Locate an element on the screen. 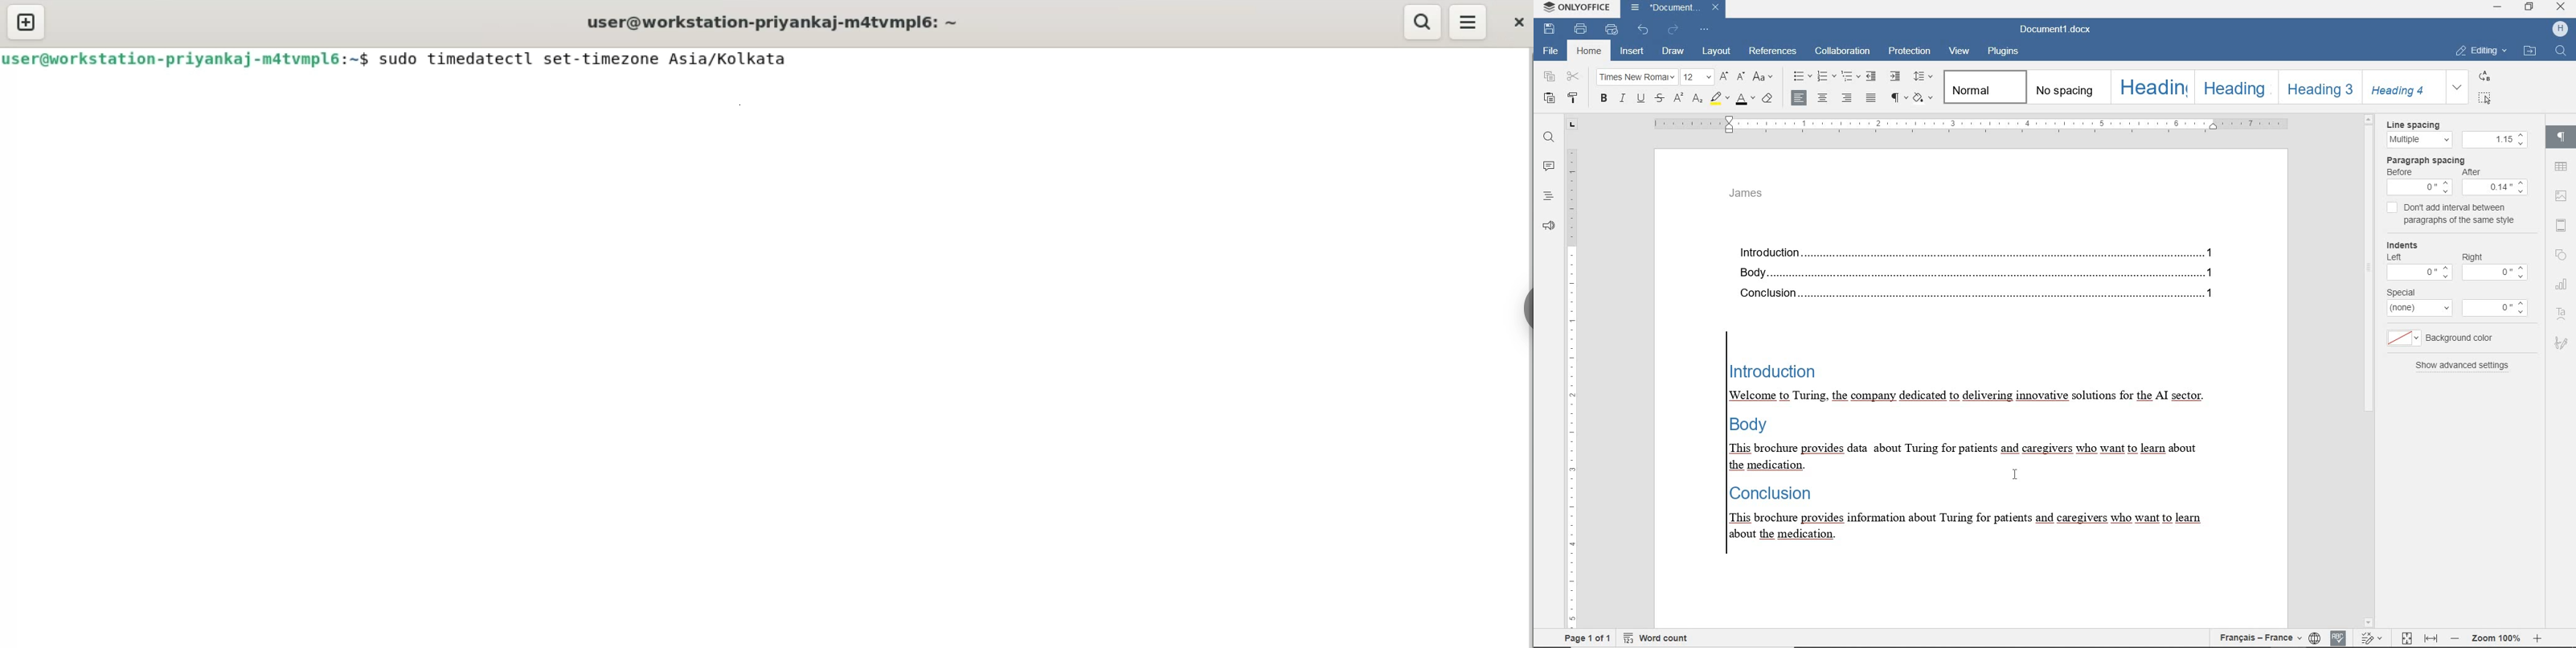 Image resolution: width=2576 pixels, height=672 pixels. increment font size is located at coordinates (1724, 77).